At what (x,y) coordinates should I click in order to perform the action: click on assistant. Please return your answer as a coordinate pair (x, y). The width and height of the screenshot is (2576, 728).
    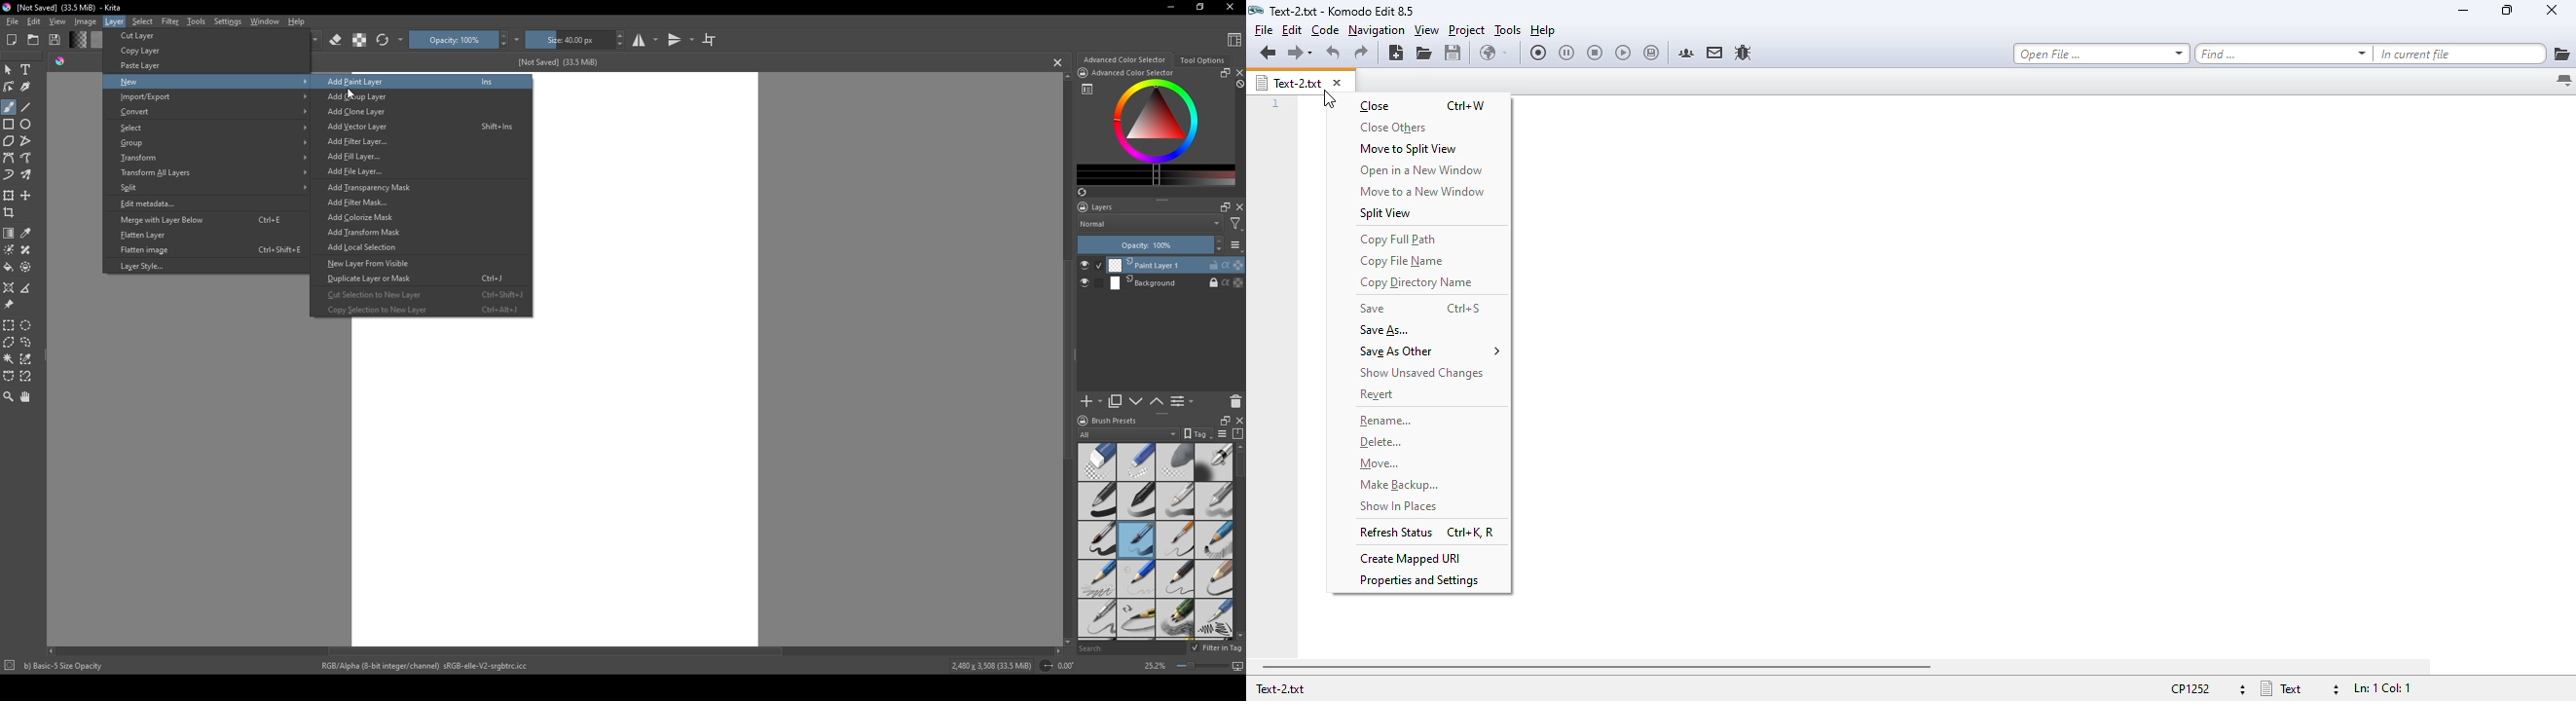
    Looking at the image, I should click on (9, 287).